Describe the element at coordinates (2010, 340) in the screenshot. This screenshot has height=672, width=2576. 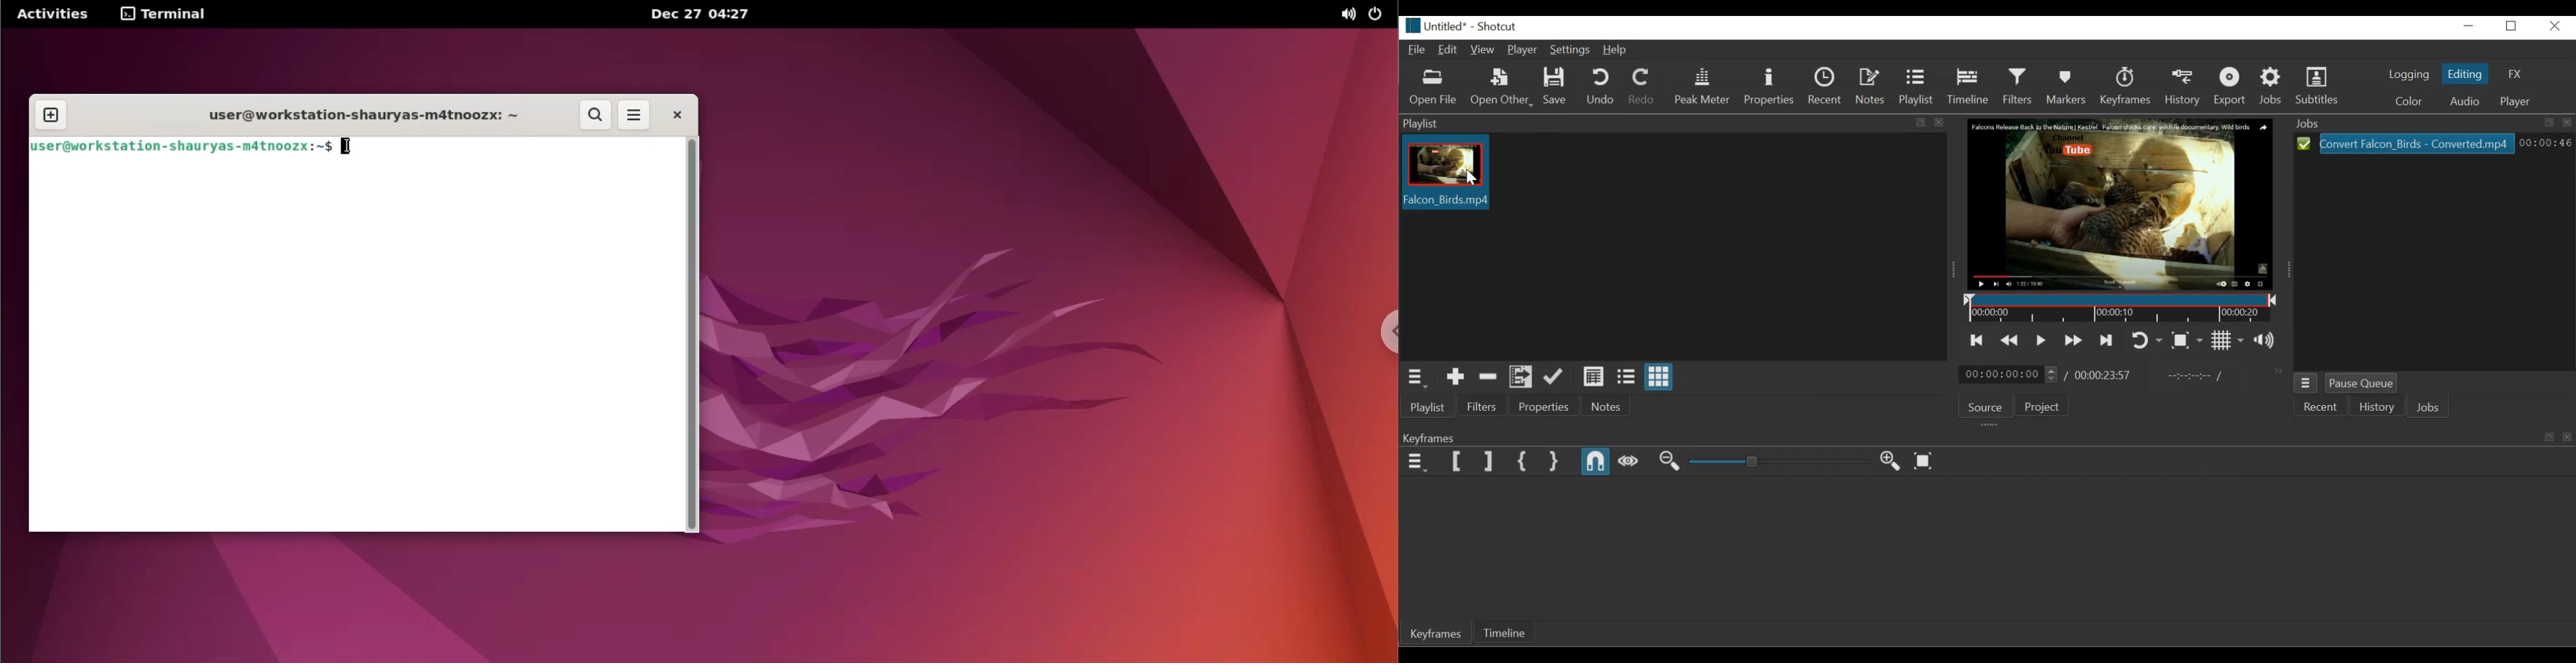
I see `Play quickly backward` at that location.